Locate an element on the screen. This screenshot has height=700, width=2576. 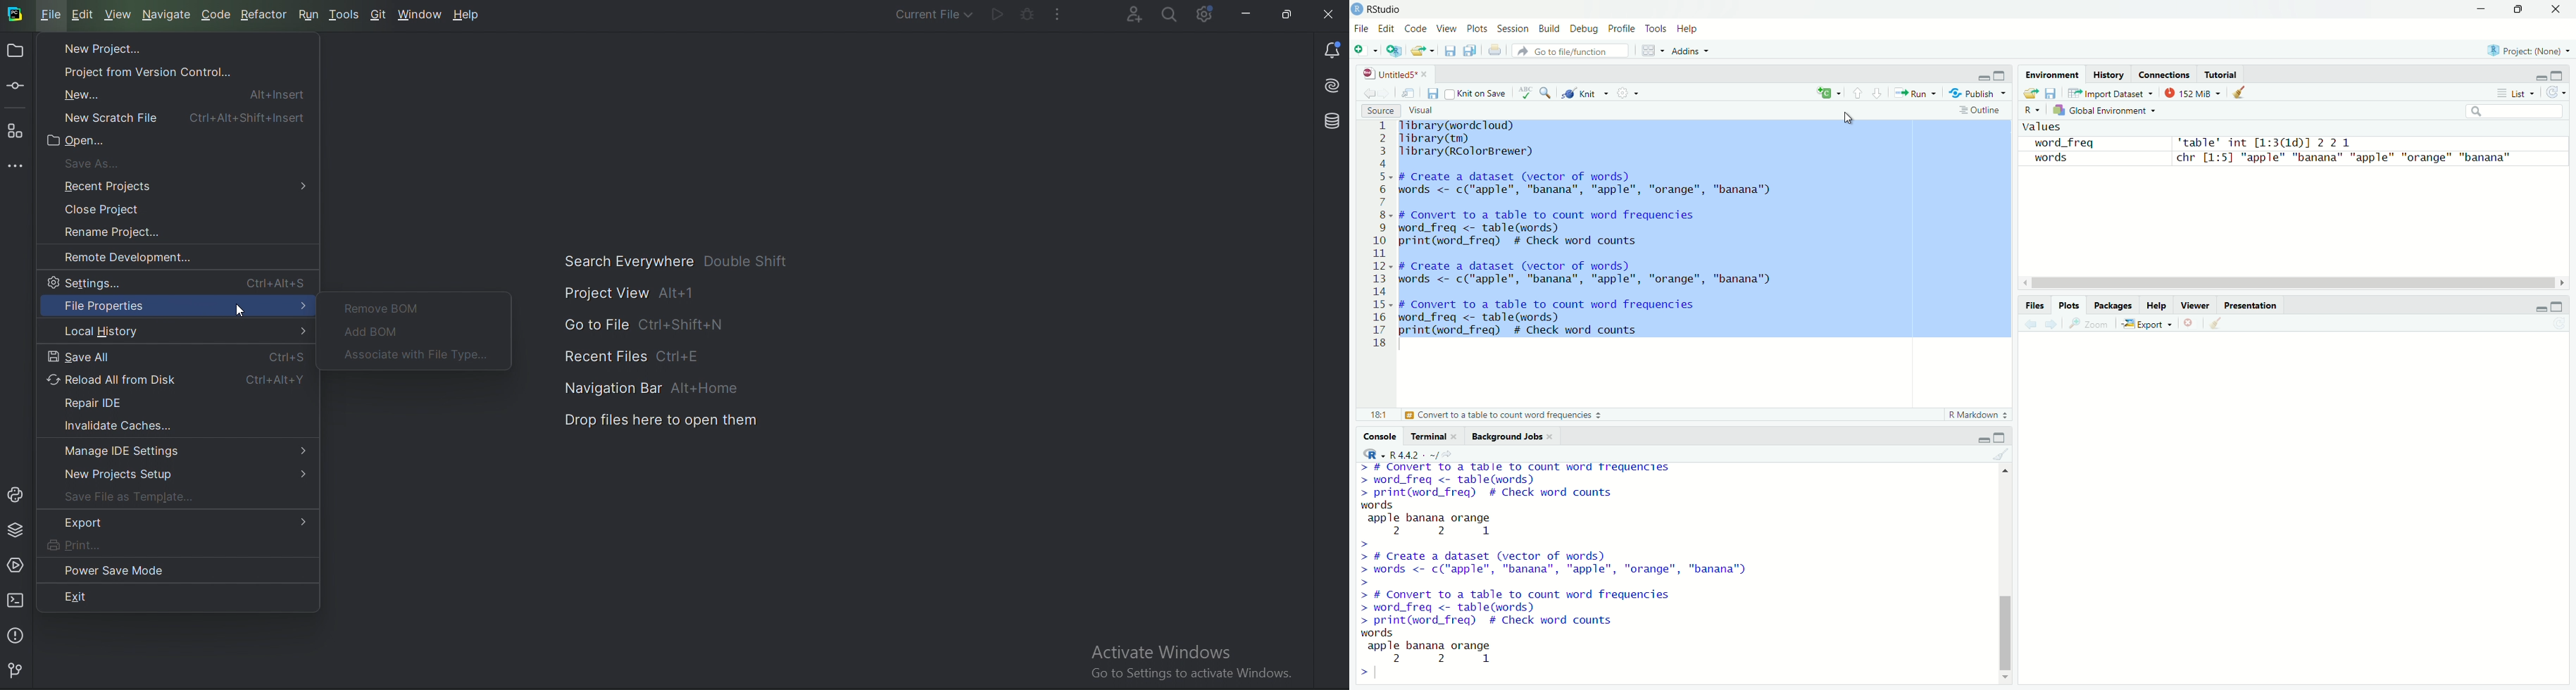
Zoom is located at coordinates (2089, 323).